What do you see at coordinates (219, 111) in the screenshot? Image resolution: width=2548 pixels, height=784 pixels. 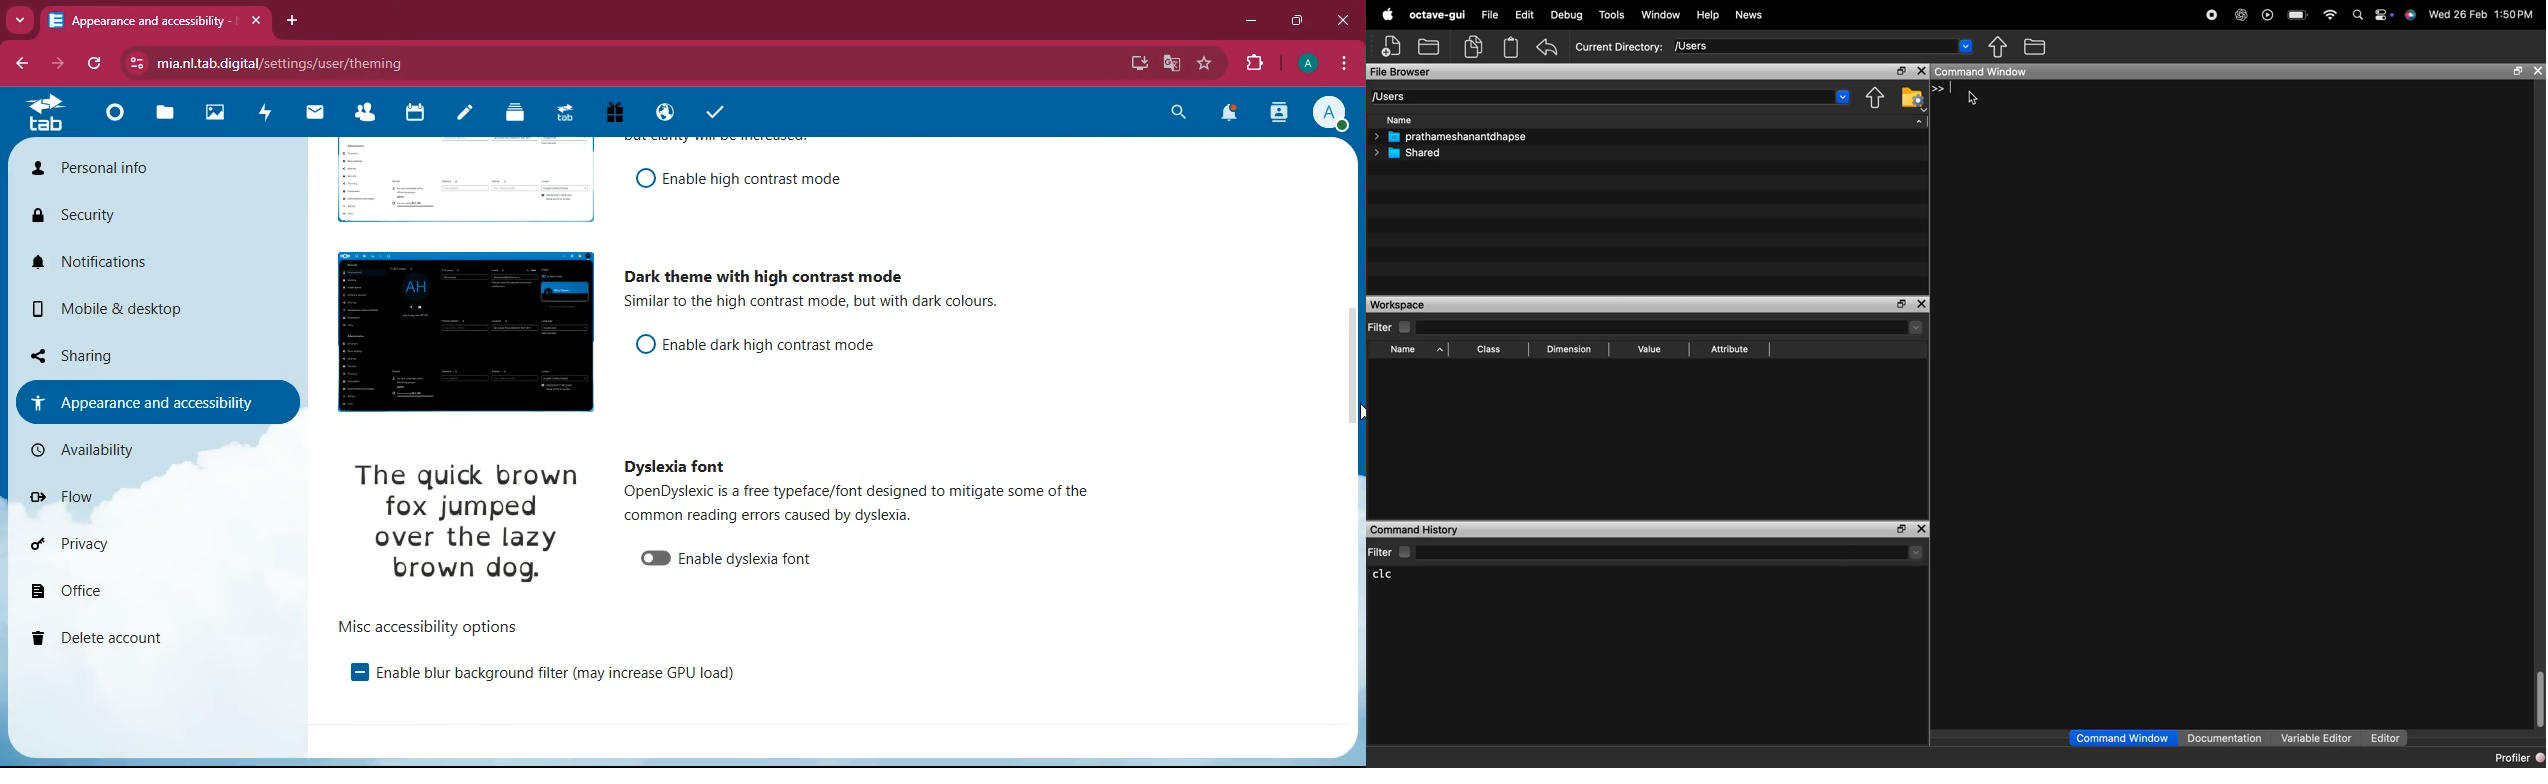 I see `images` at bounding box center [219, 111].